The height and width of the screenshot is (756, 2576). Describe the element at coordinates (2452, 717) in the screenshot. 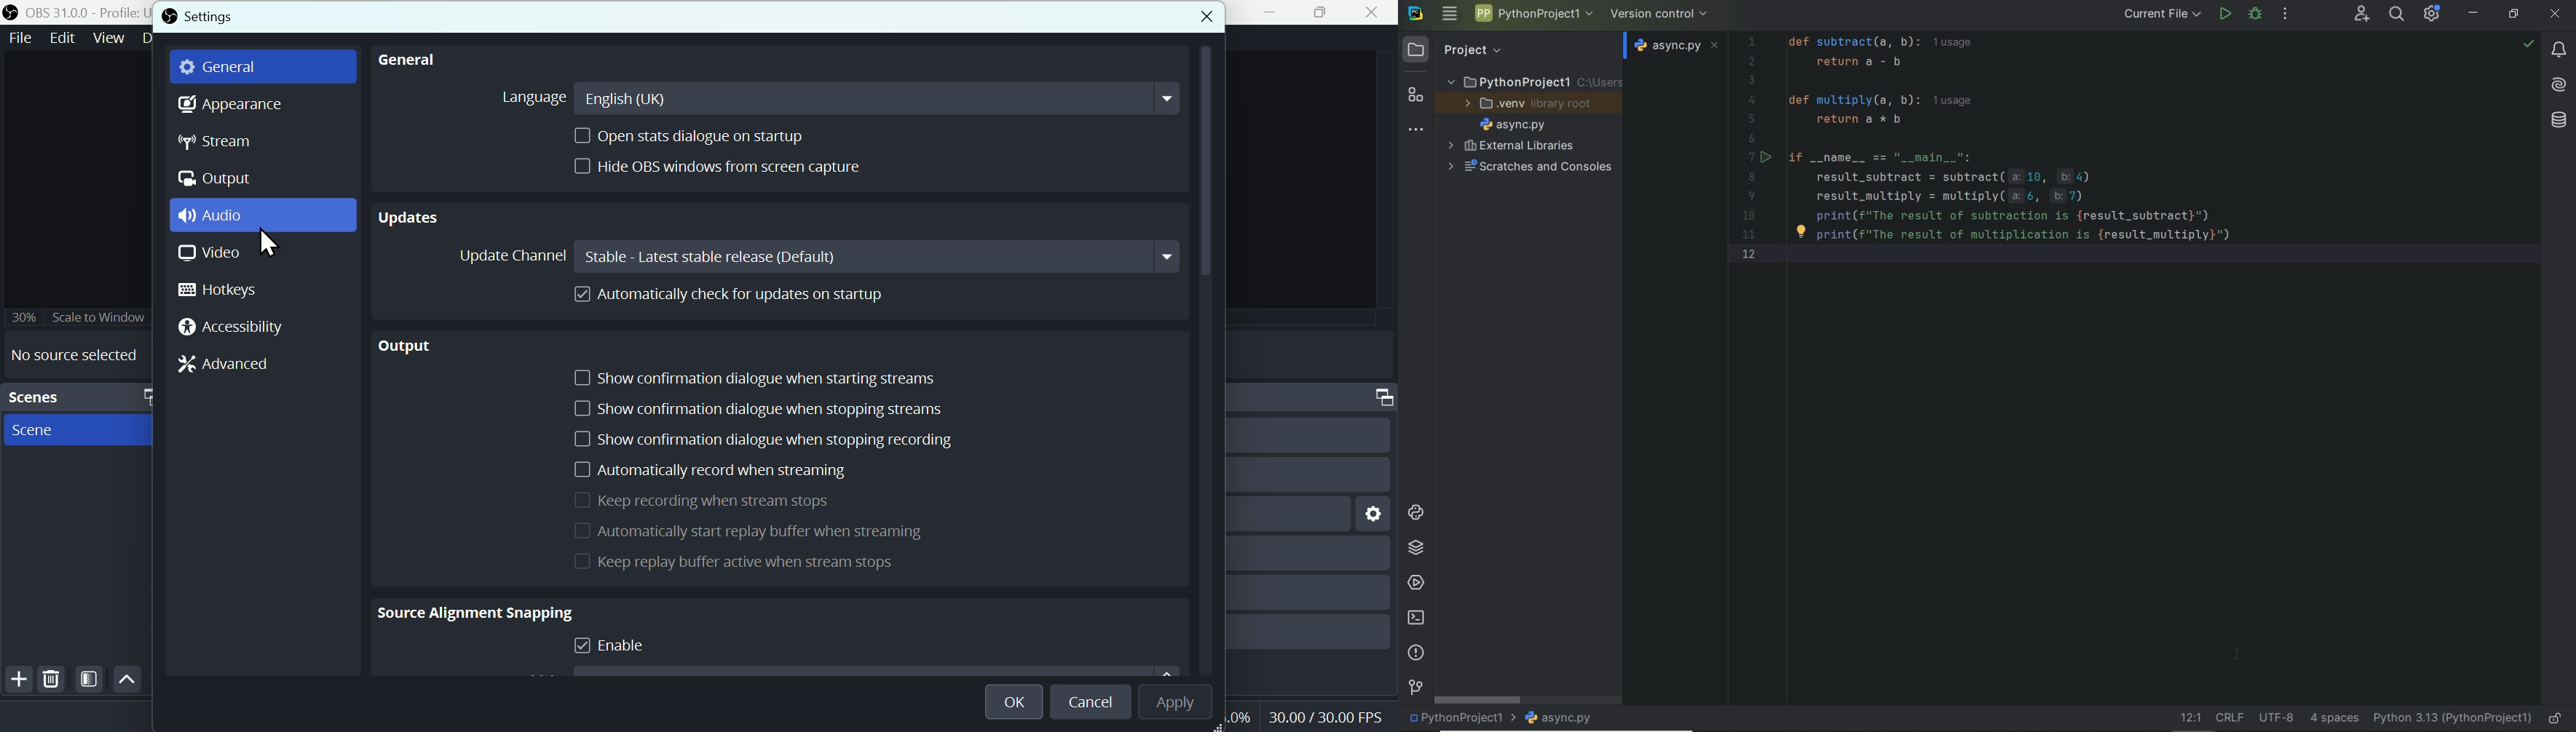

I see `current interpreter` at that location.